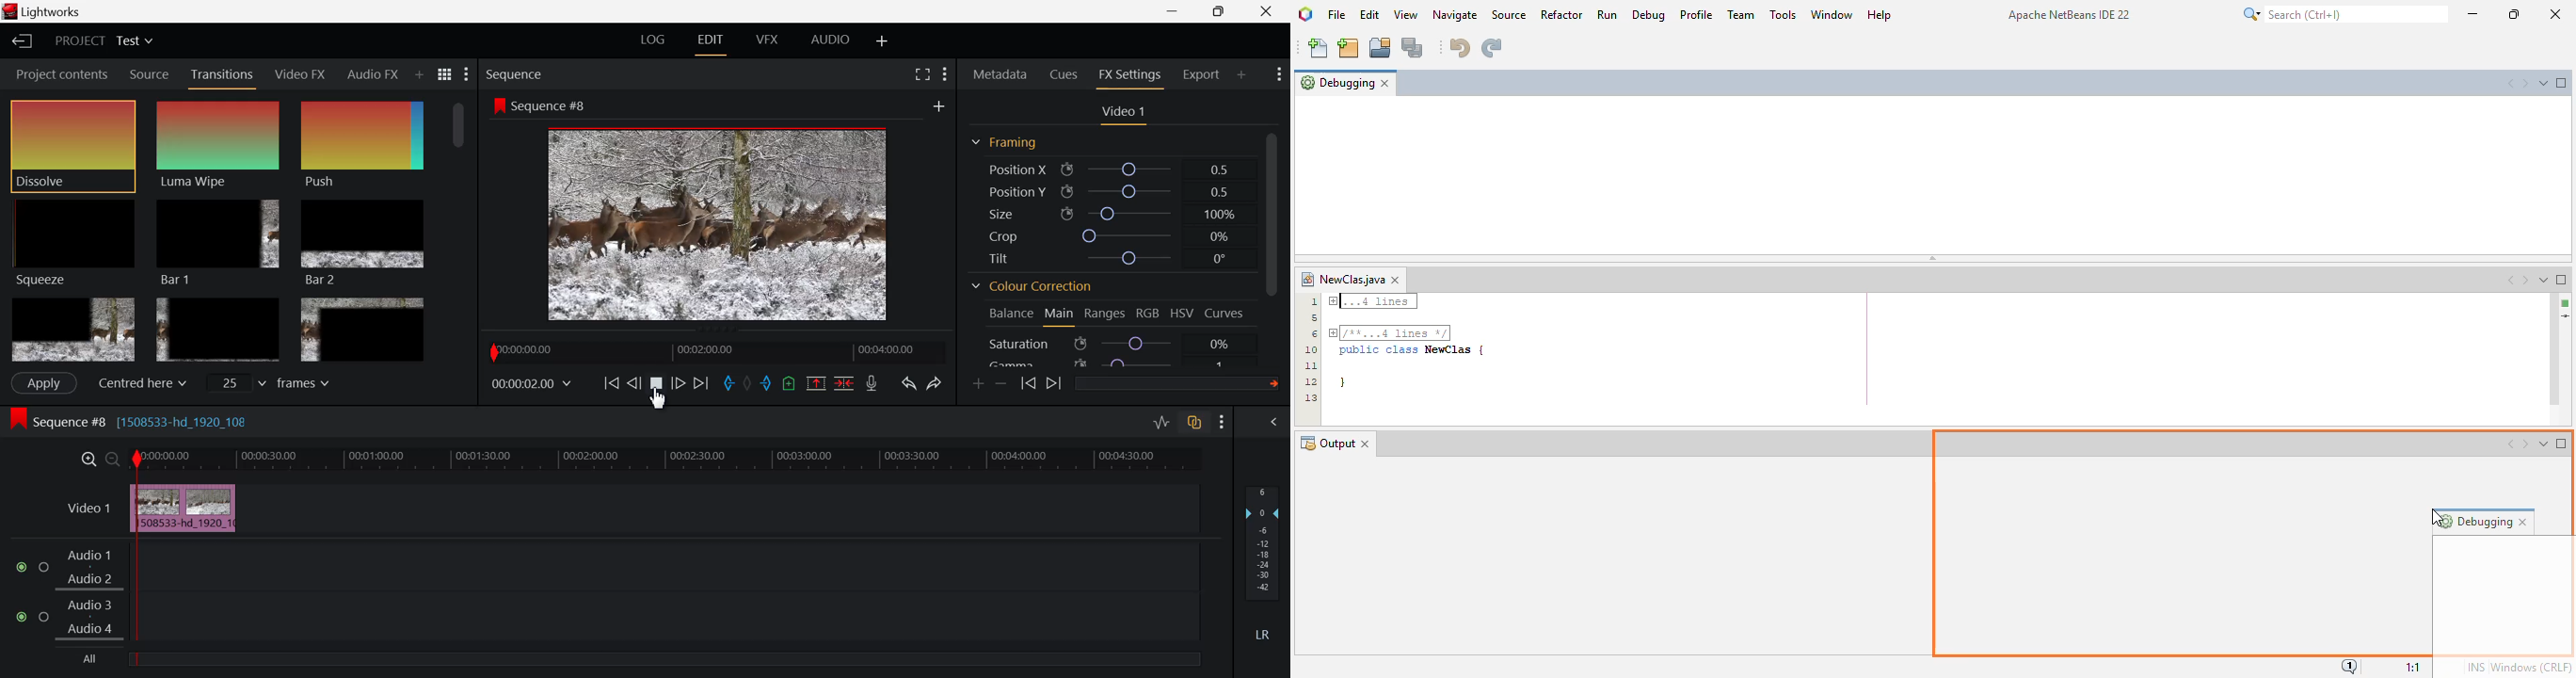  I want to click on RGB Tab, so click(1150, 315).